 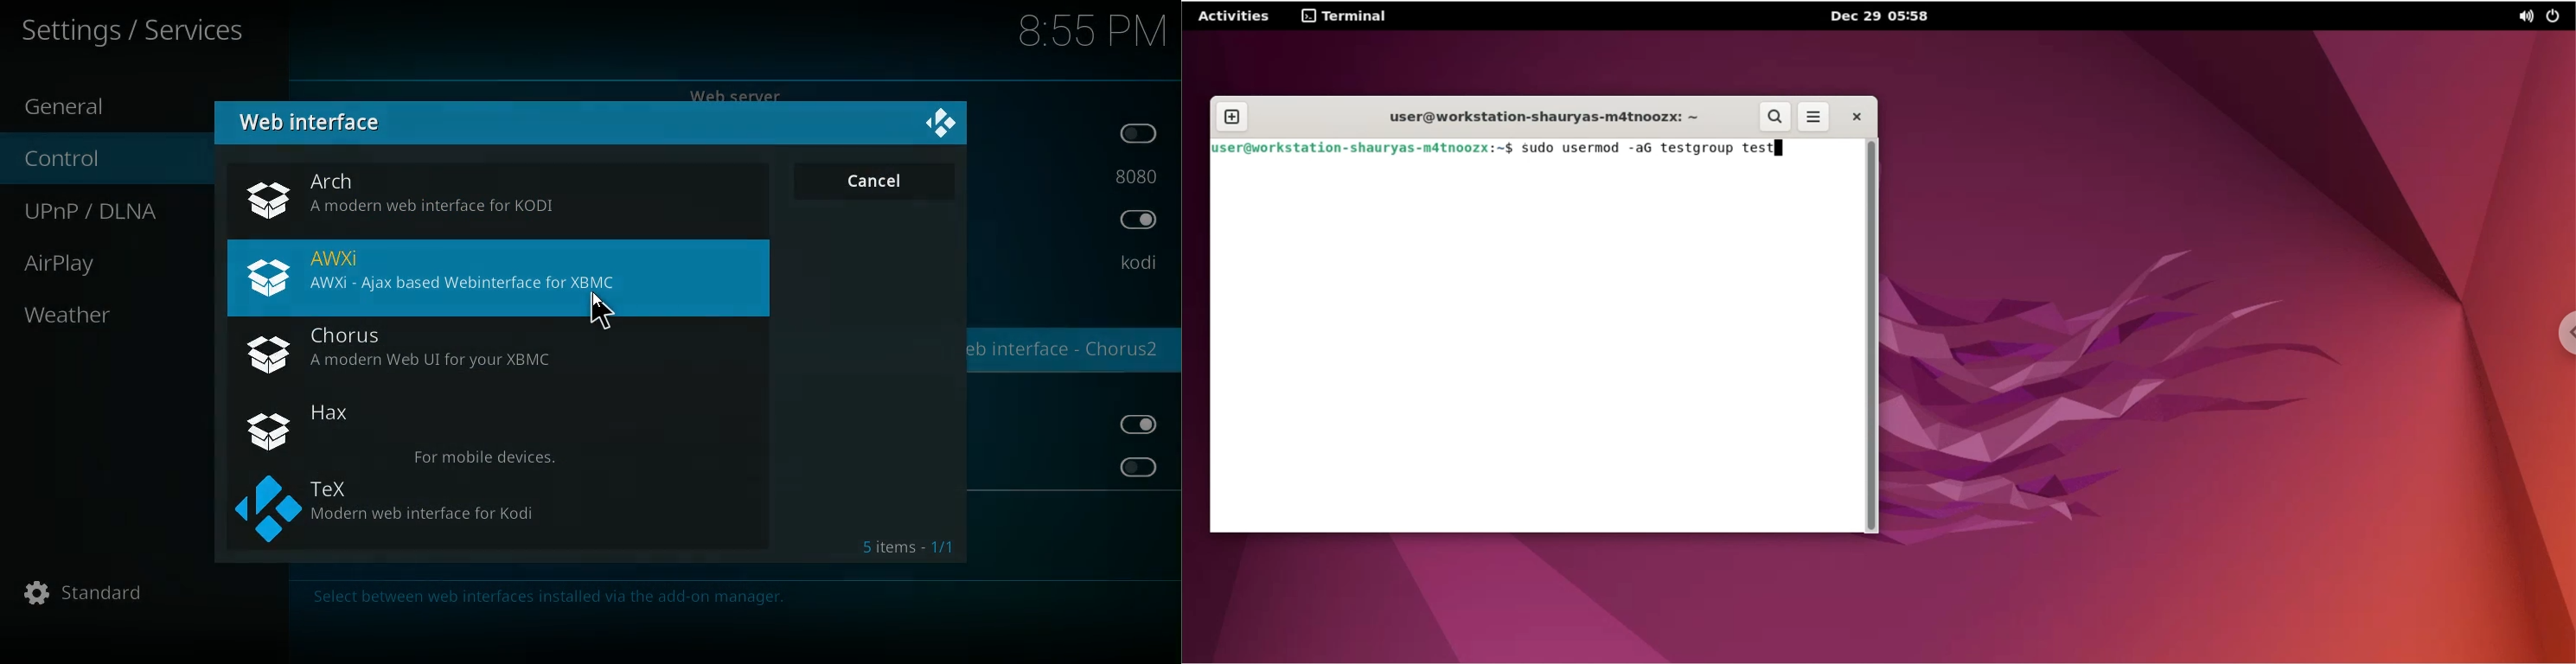 What do you see at coordinates (71, 315) in the screenshot?
I see `Weather` at bounding box center [71, 315].